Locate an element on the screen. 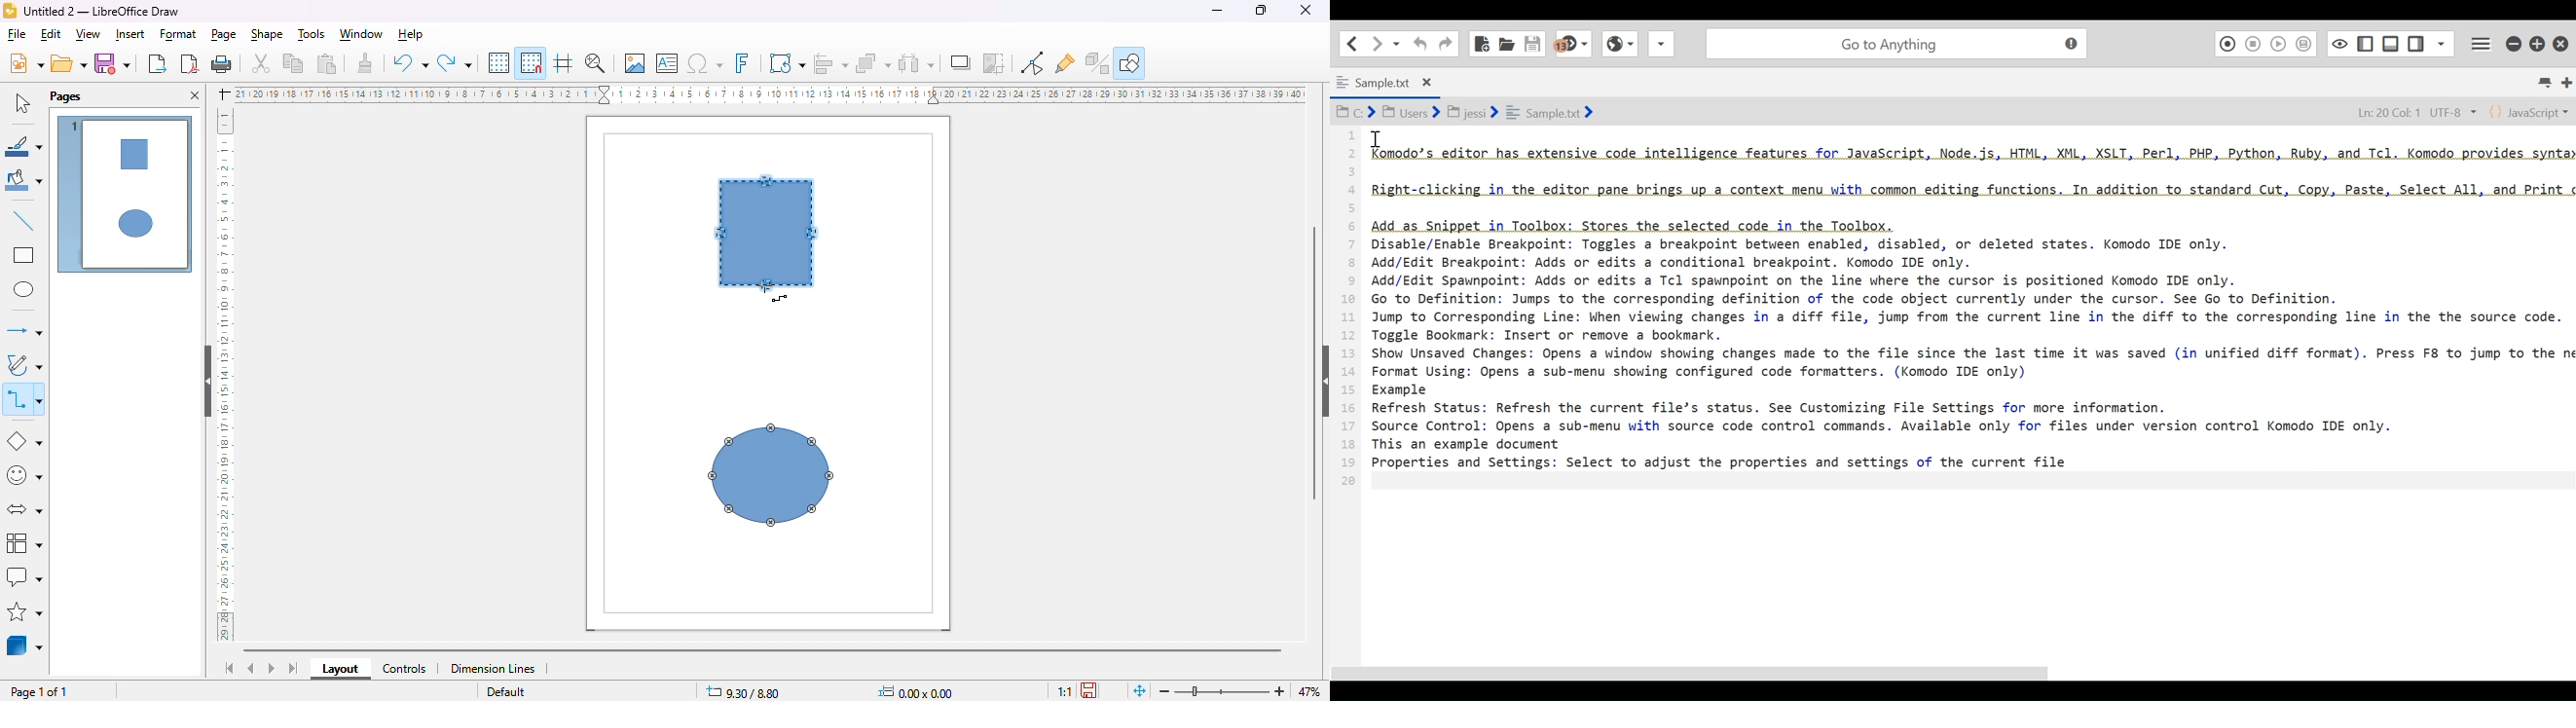 Image resolution: width=2576 pixels, height=728 pixels. clone formatting is located at coordinates (365, 63).